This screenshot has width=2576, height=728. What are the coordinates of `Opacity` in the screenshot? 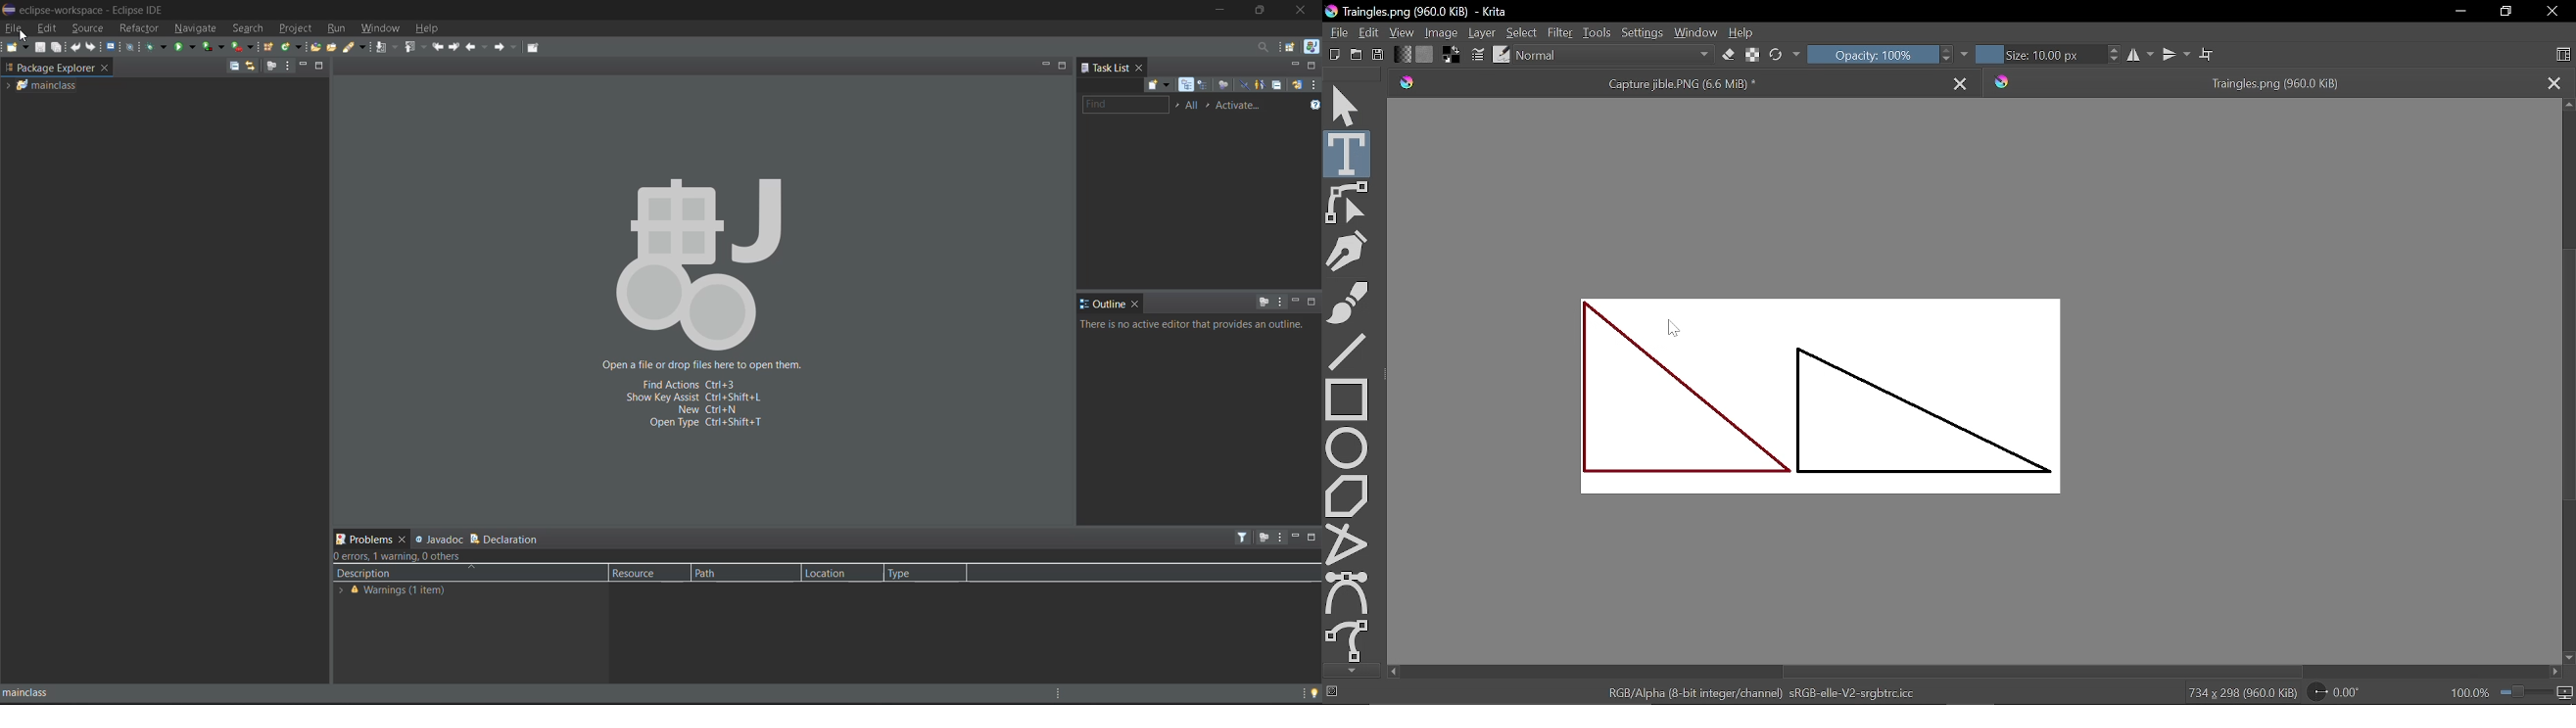 It's located at (1872, 54).